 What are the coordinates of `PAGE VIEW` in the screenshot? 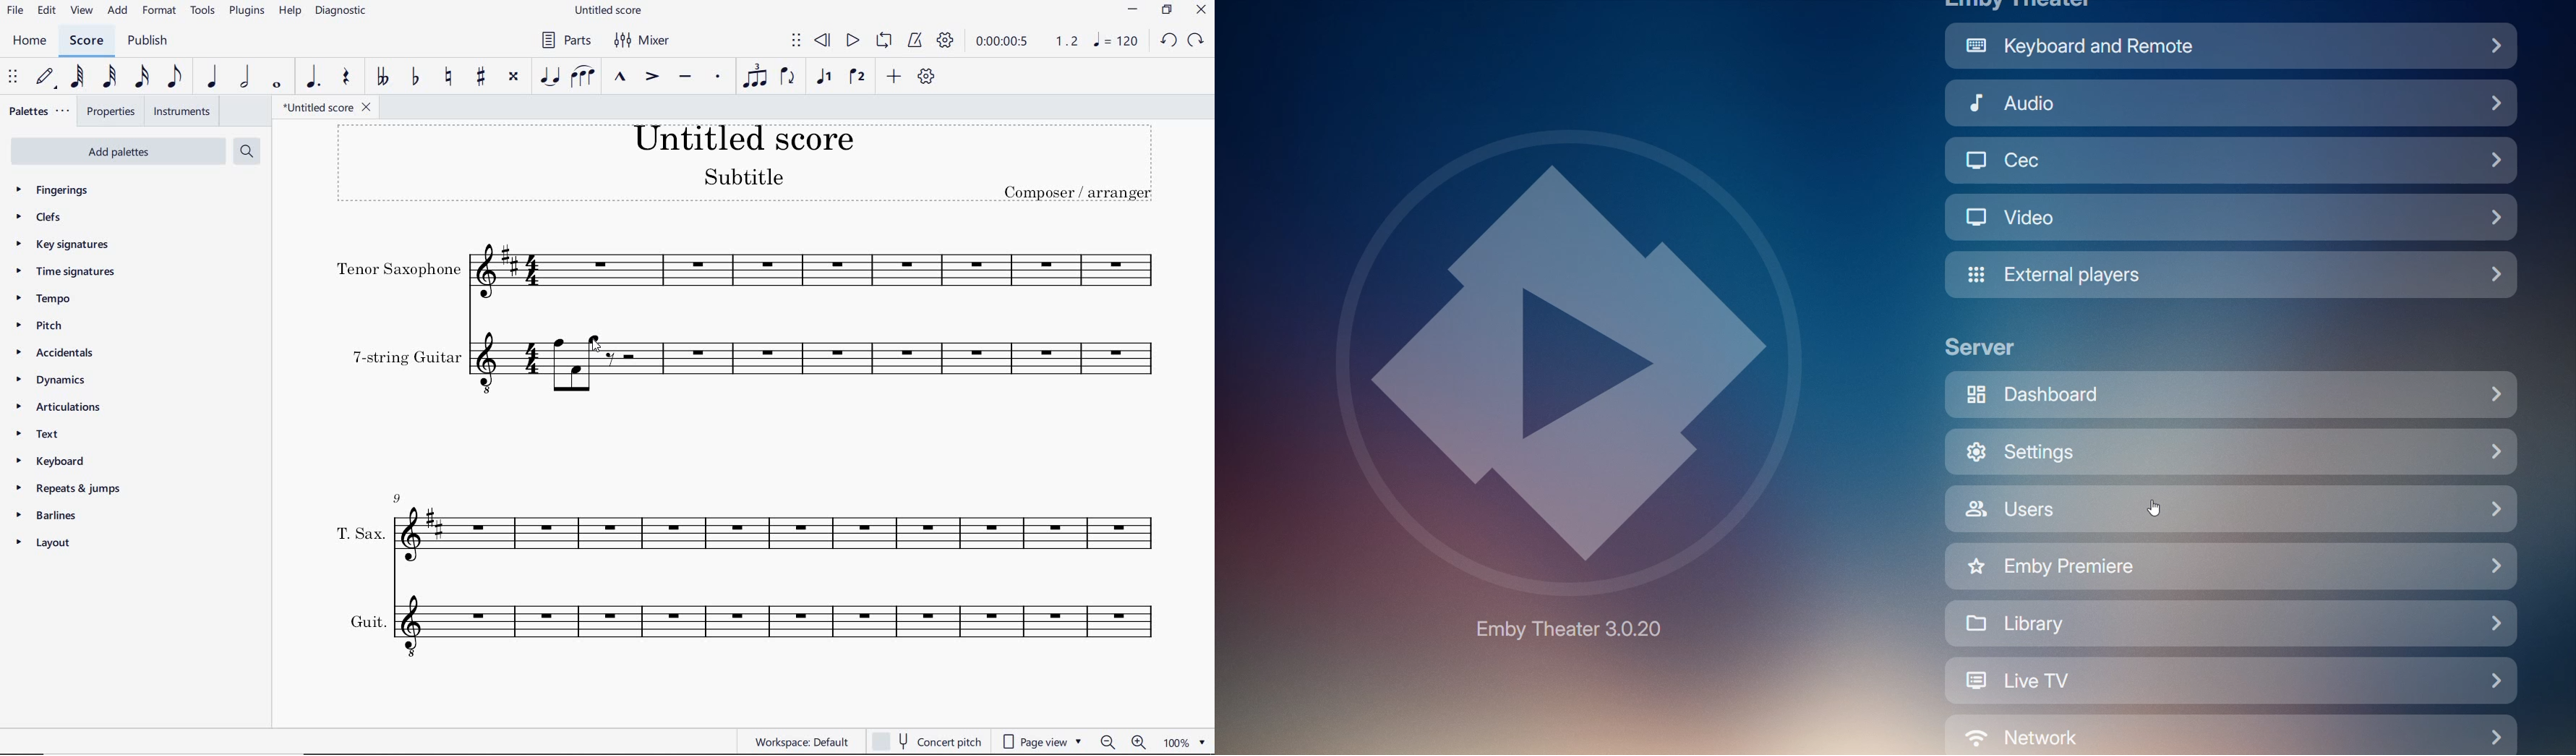 It's located at (1041, 741).